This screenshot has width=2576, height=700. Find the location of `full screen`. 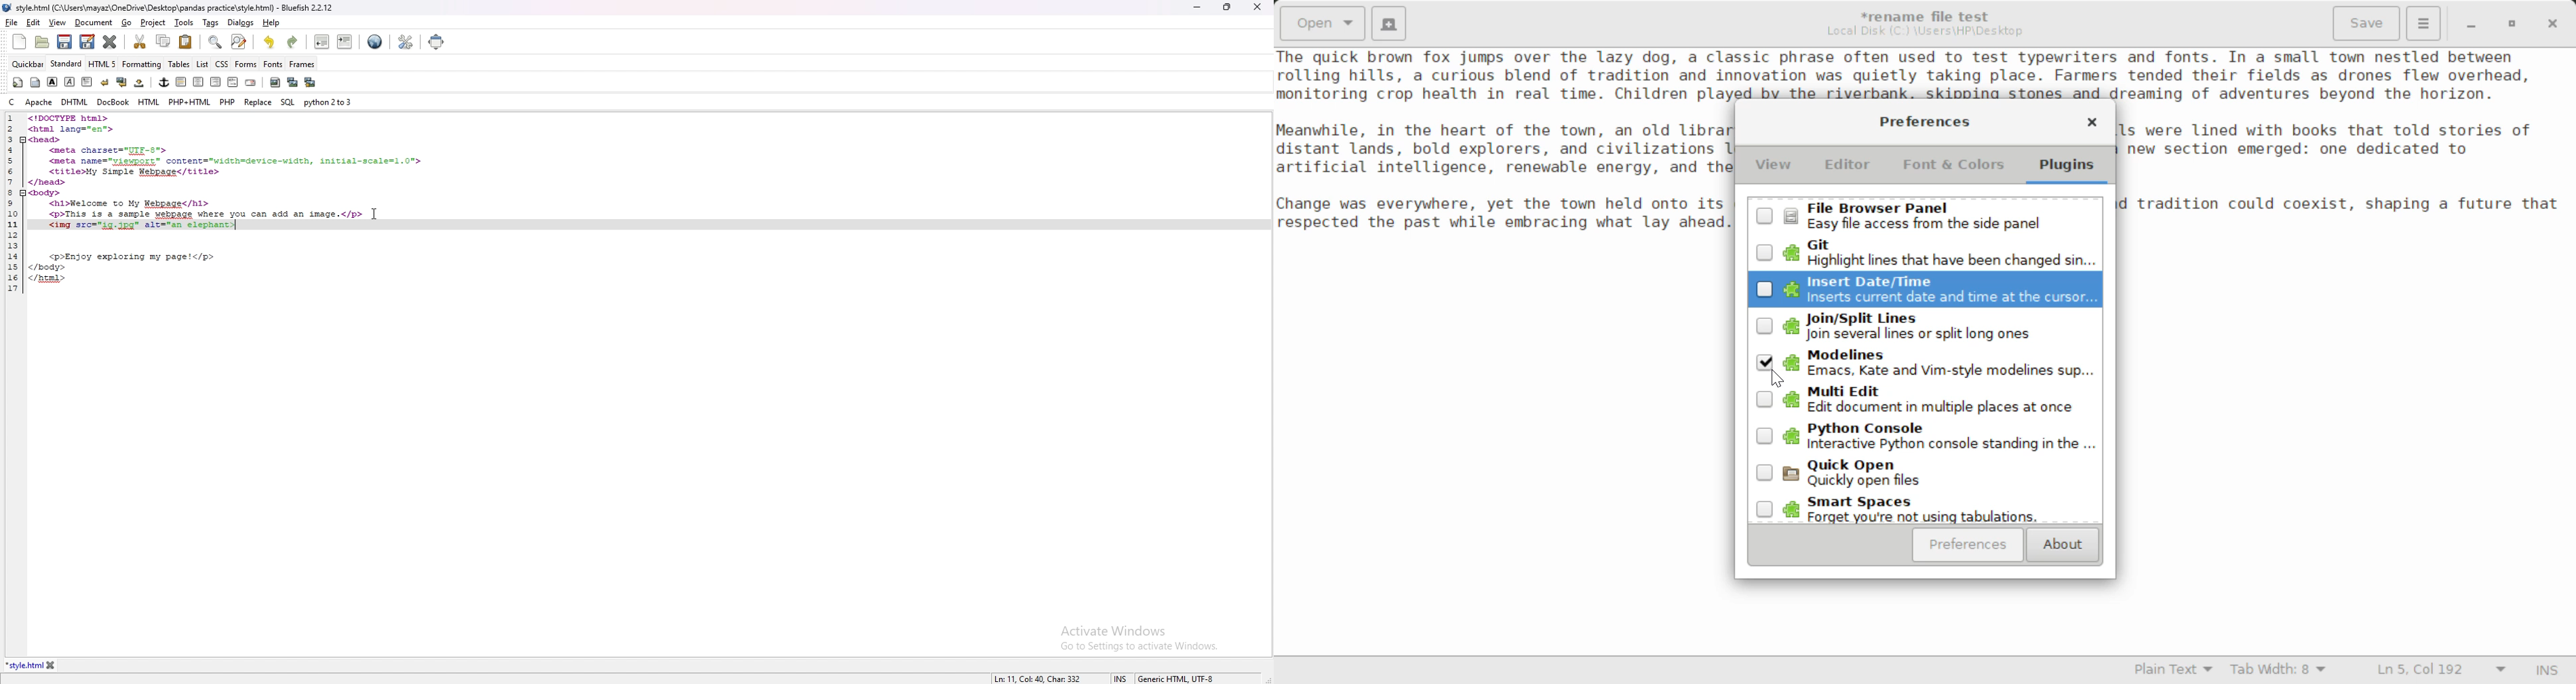

full screen is located at coordinates (438, 41).